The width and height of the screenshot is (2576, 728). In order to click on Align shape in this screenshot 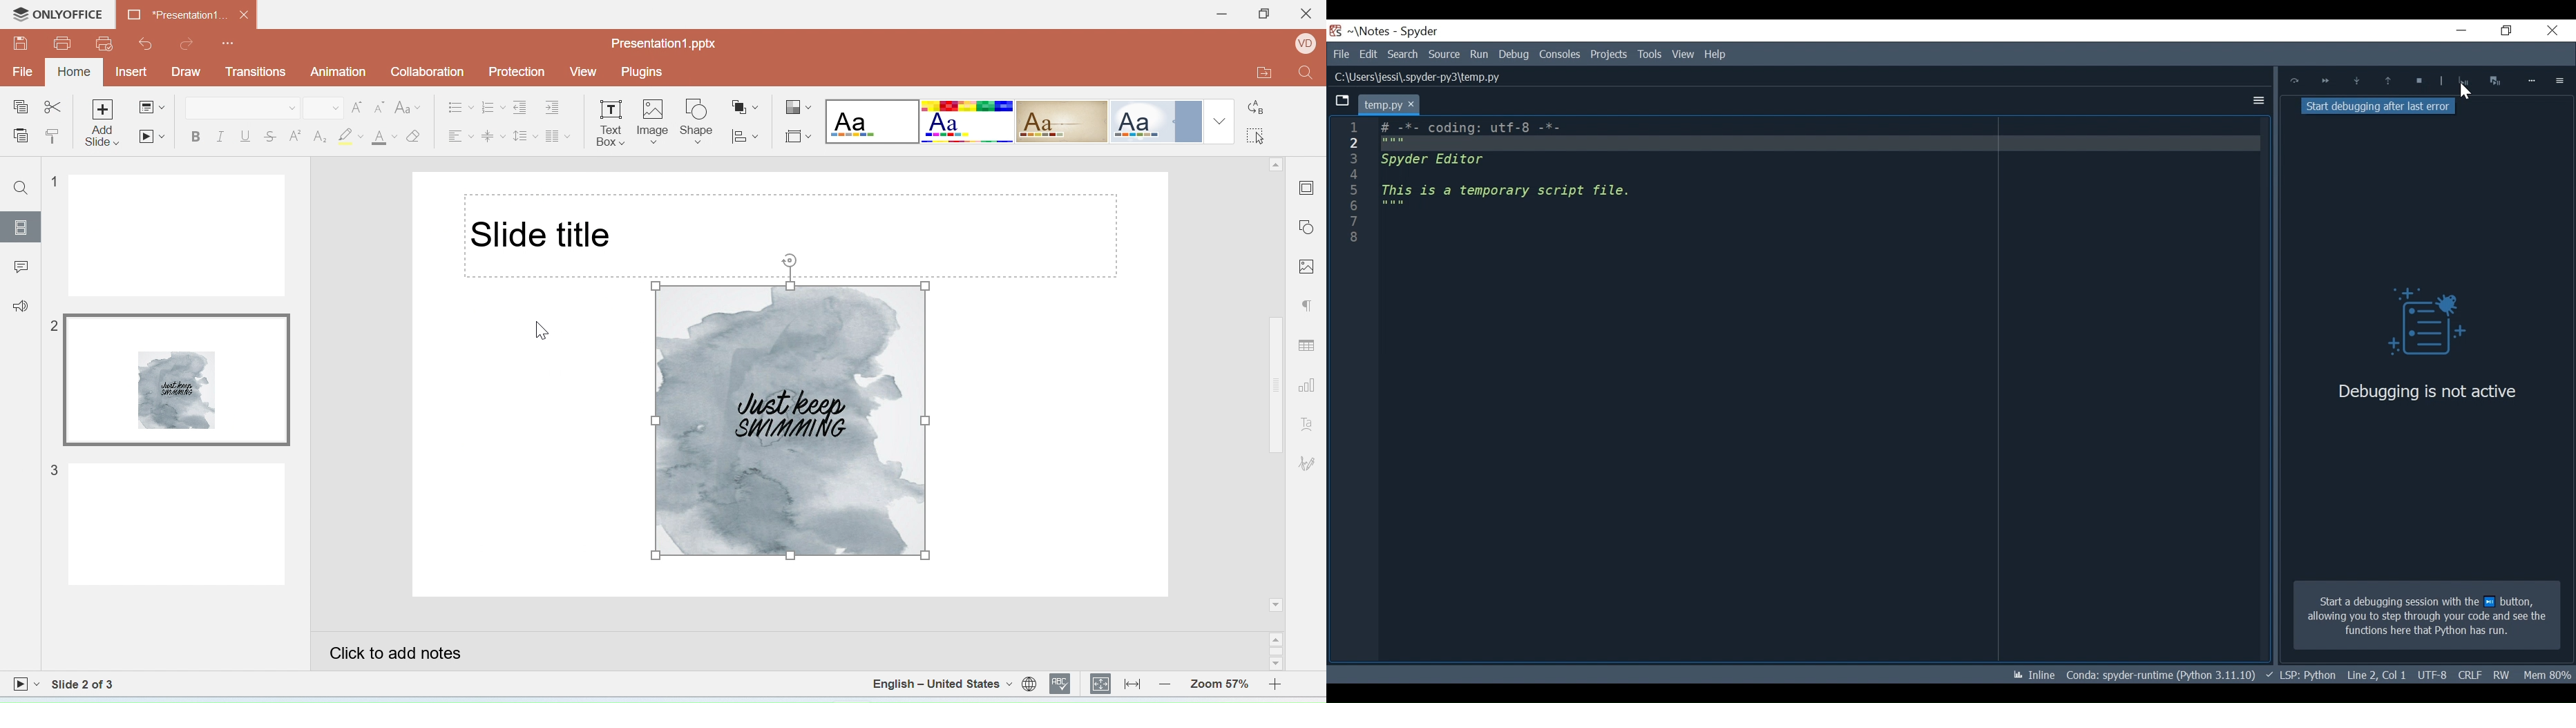, I will do `click(747, 135)`.